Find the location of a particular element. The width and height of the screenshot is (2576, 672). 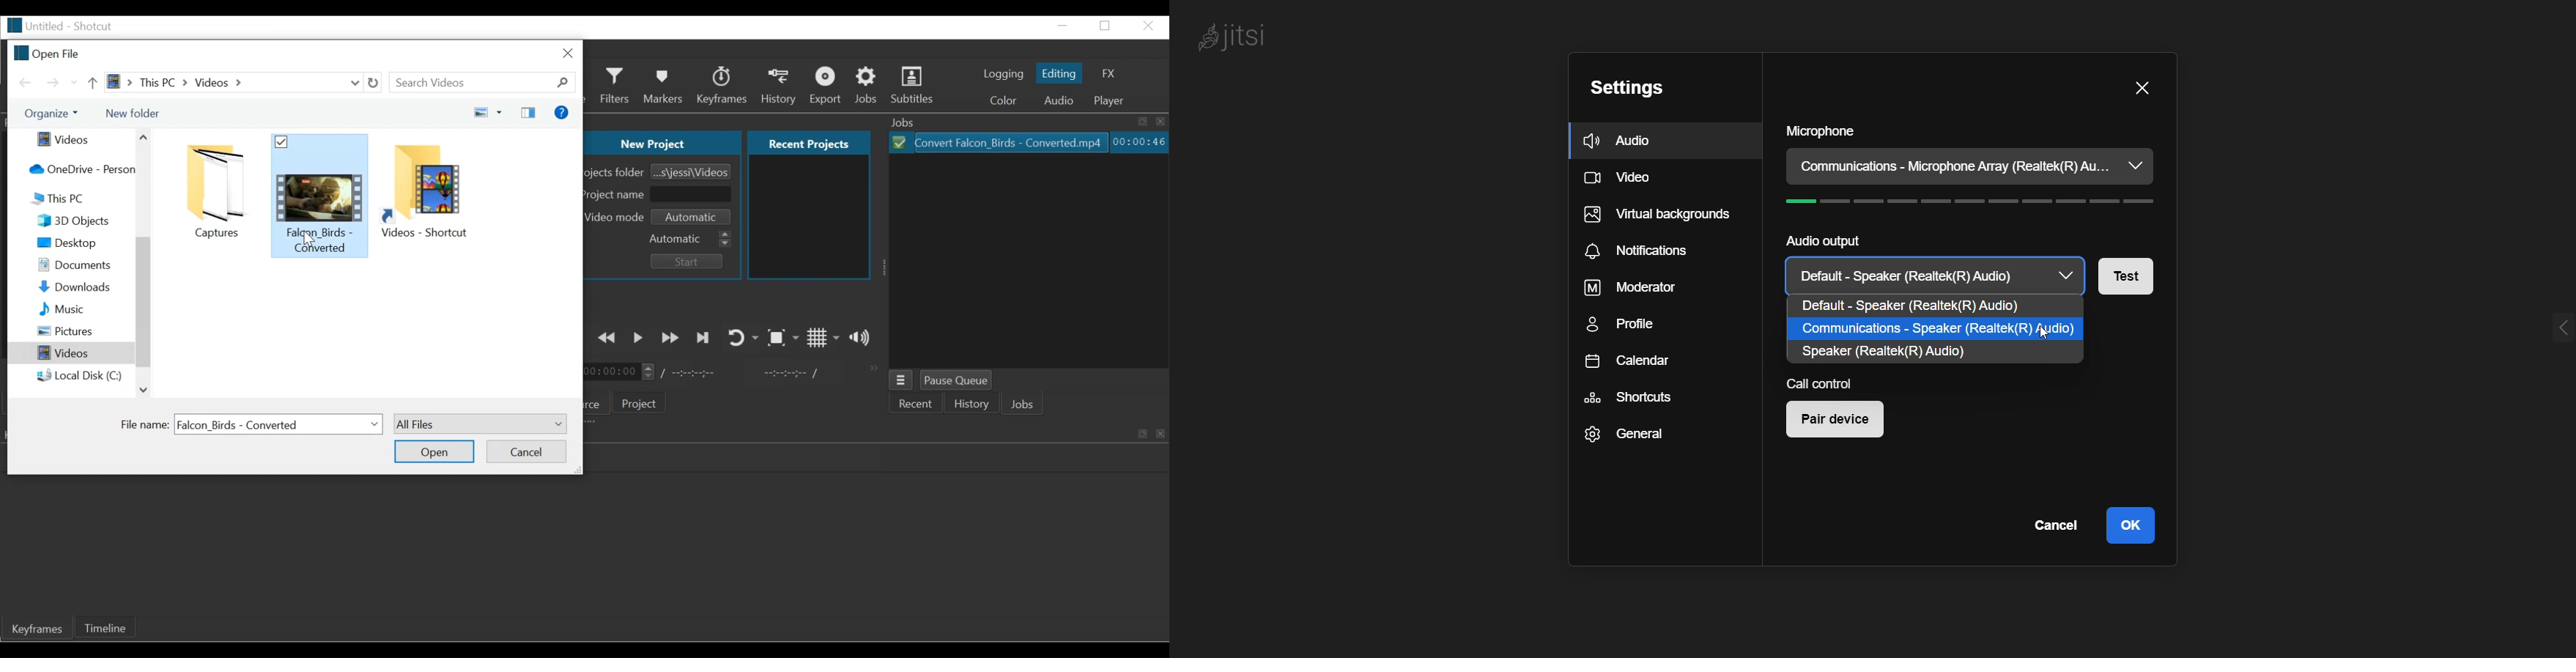

close is located at coordinates (1150, 26).